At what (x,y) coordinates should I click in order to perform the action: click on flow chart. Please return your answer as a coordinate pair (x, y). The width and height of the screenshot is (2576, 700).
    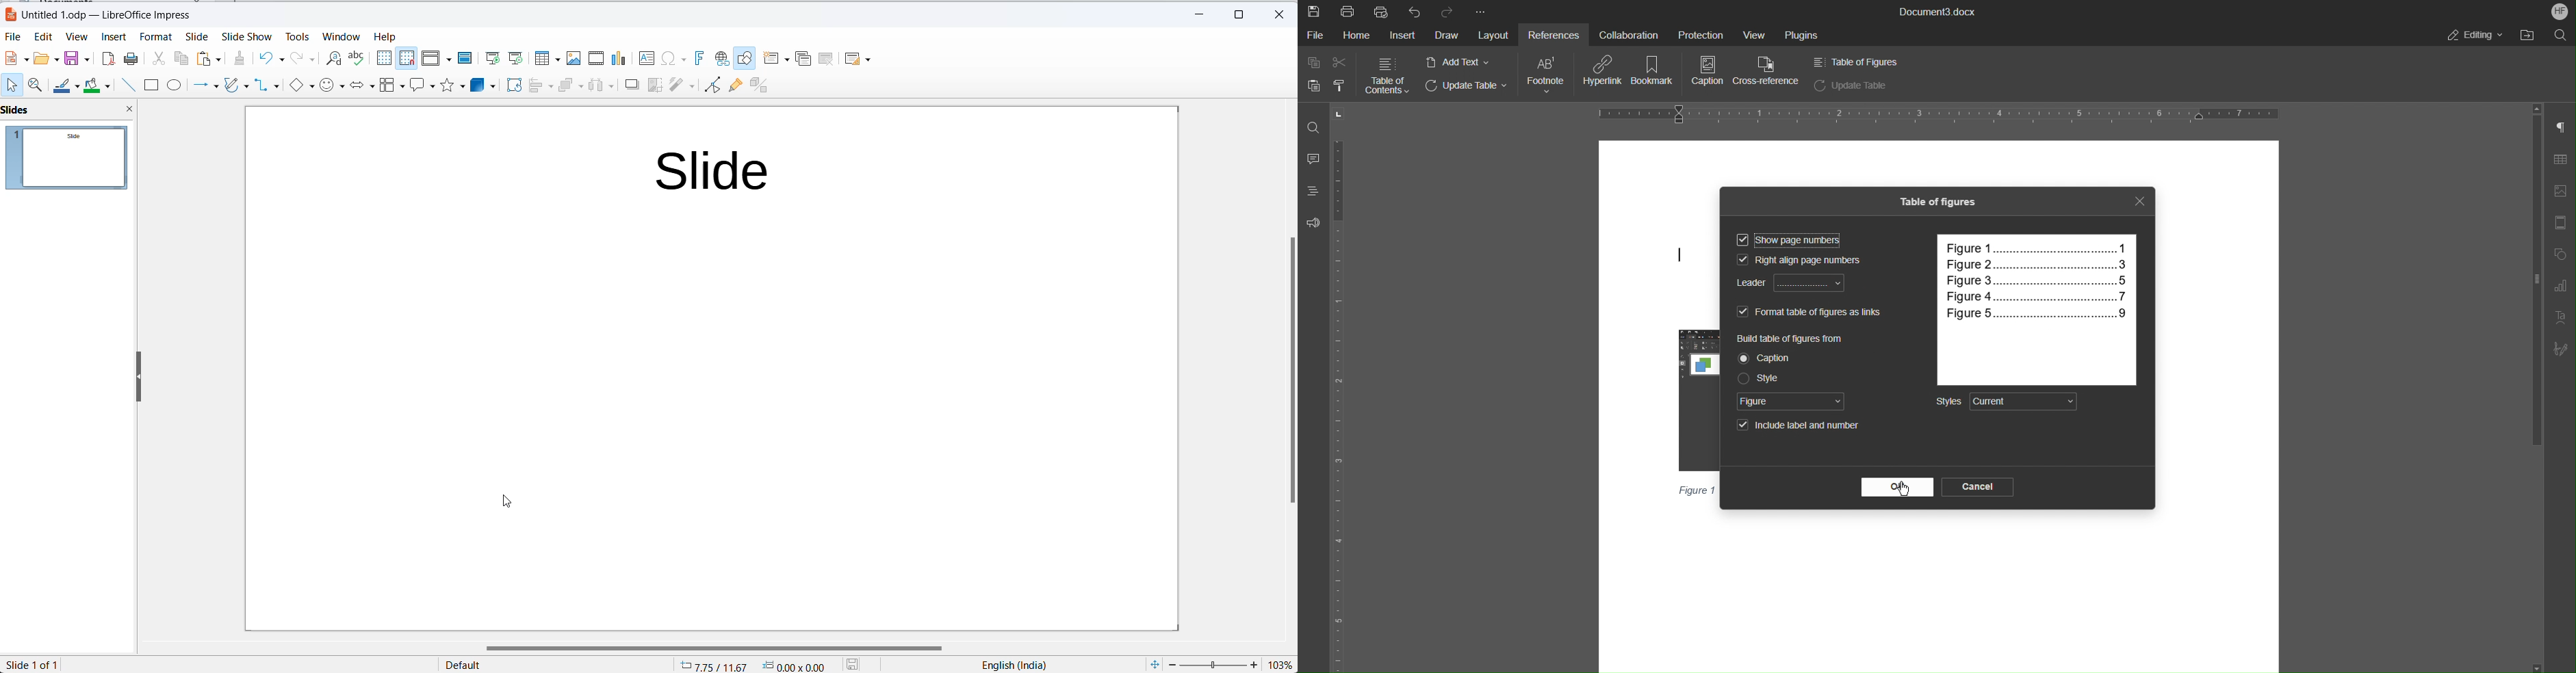
    Looking at the image, I should click on (392, 88).